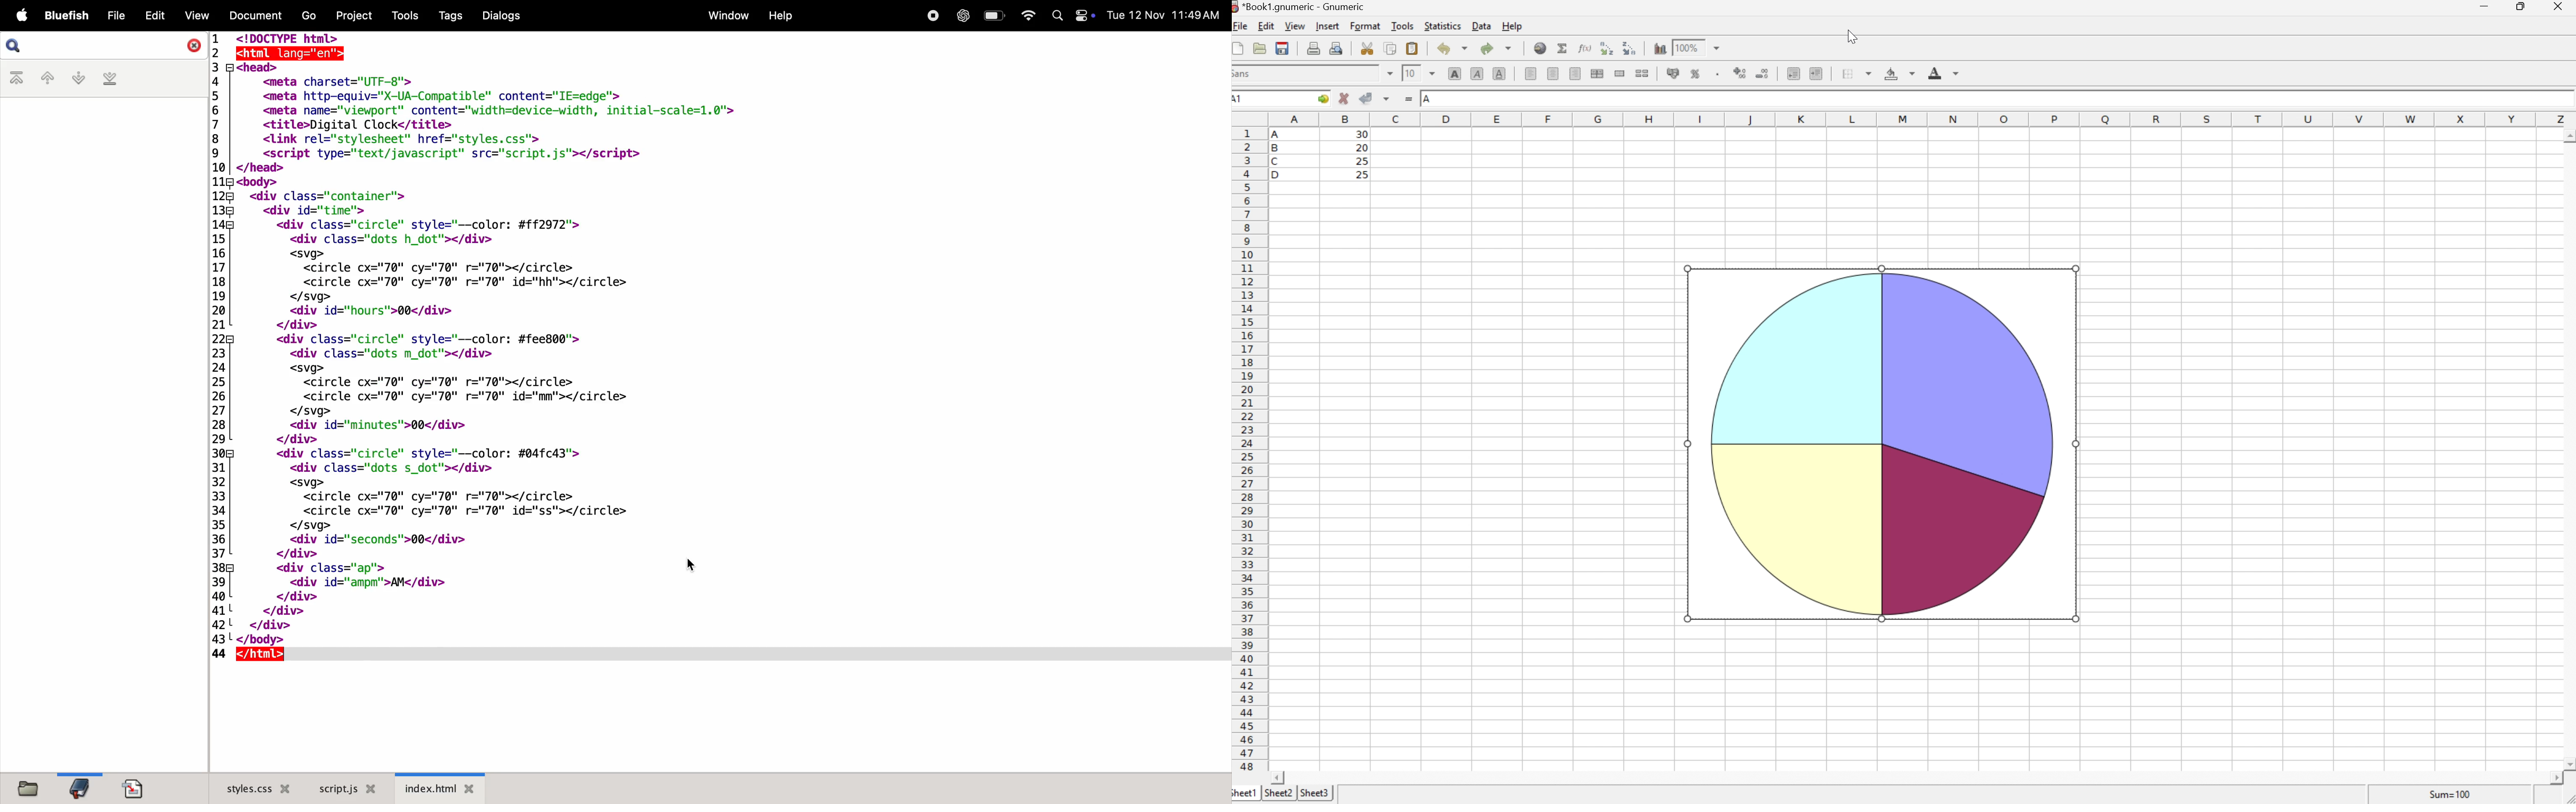 Image resolution: width=2576 pixels, height=812 pixels. Describe the element at coordinates (1075, 15) in the screenshot. I see `apple widgets` at that location.